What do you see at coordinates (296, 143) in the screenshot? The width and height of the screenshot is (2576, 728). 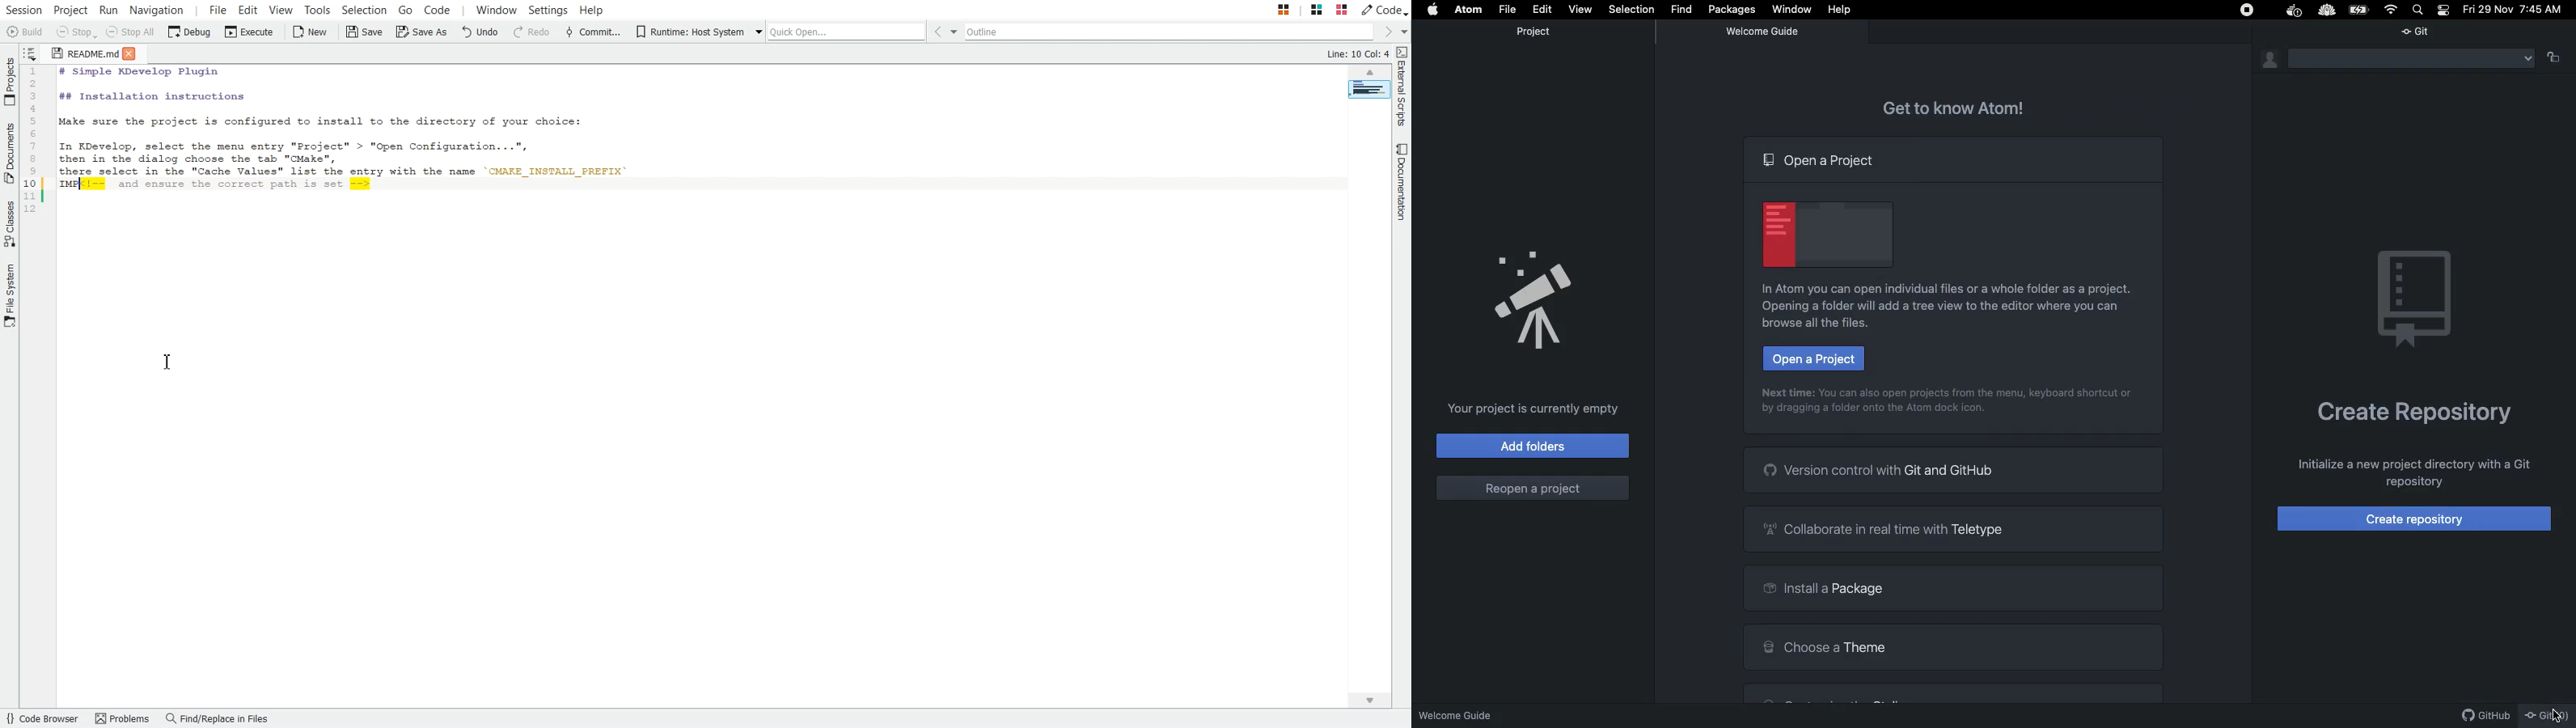 I see `In KDevelop, select the menu entry "Project" > "Open Configuation . ..",` at bounding box center [296, 143].